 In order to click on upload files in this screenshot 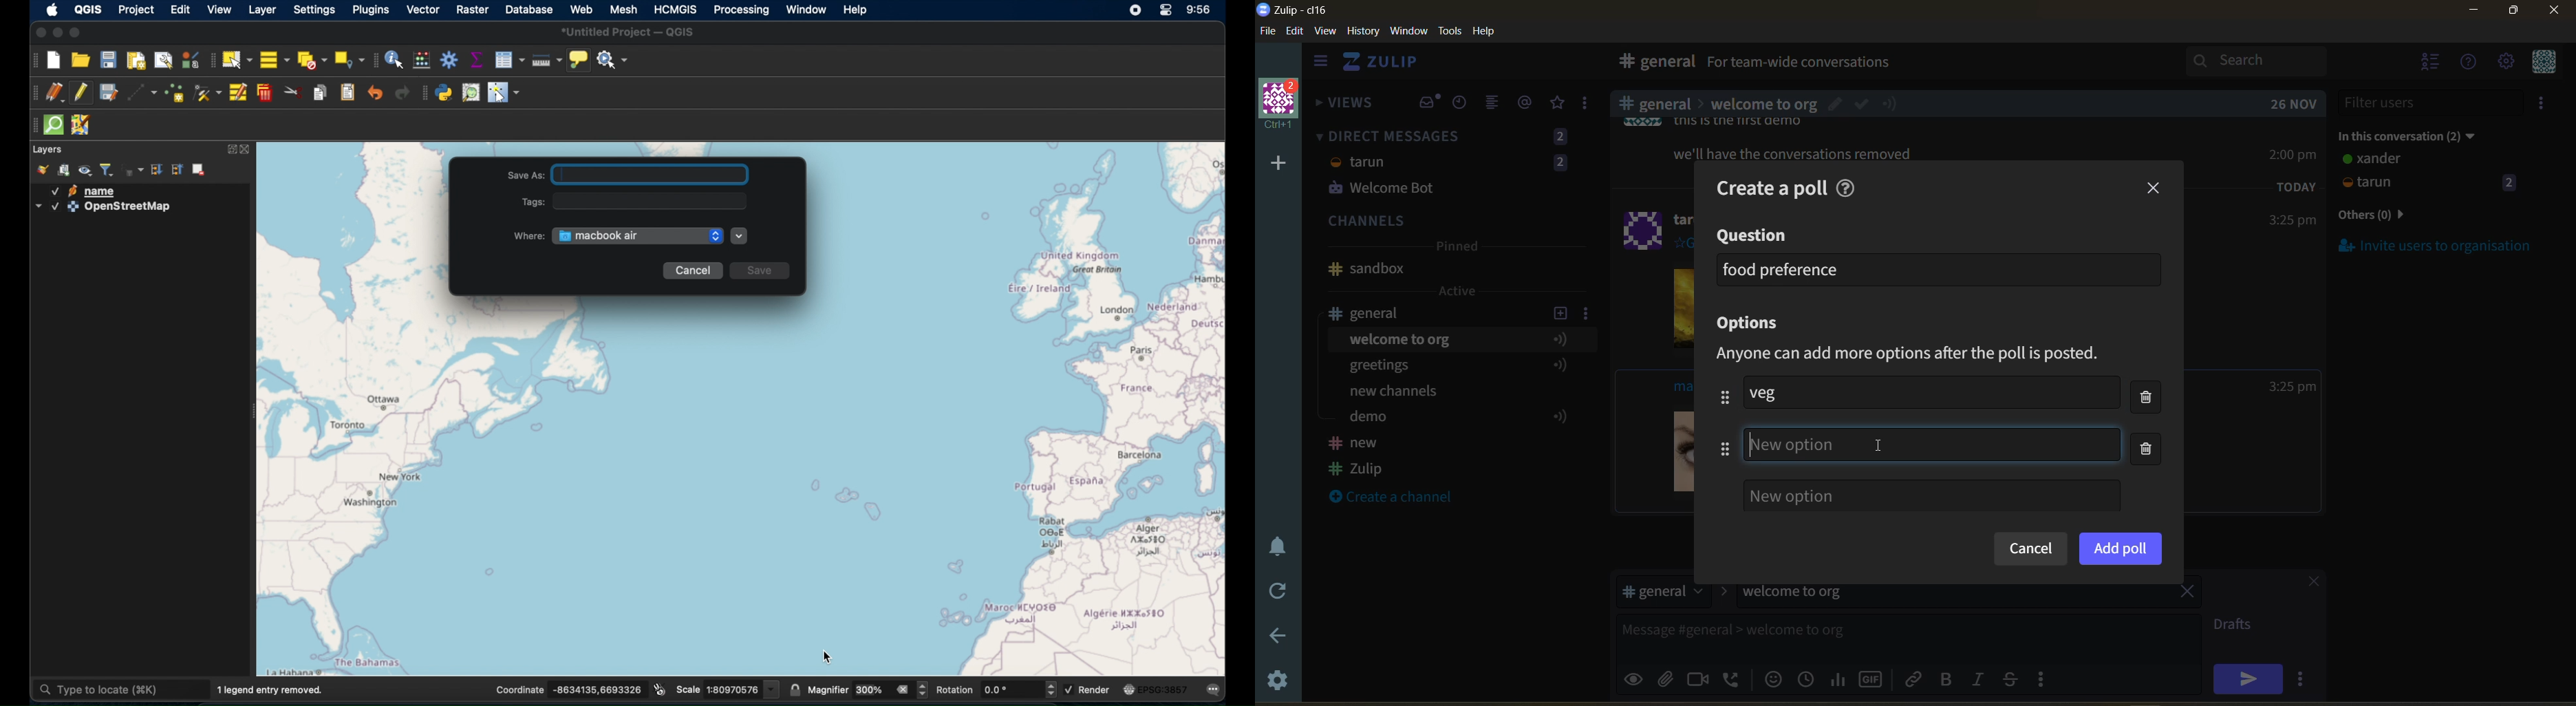, I will do `click(1670, 677)`.